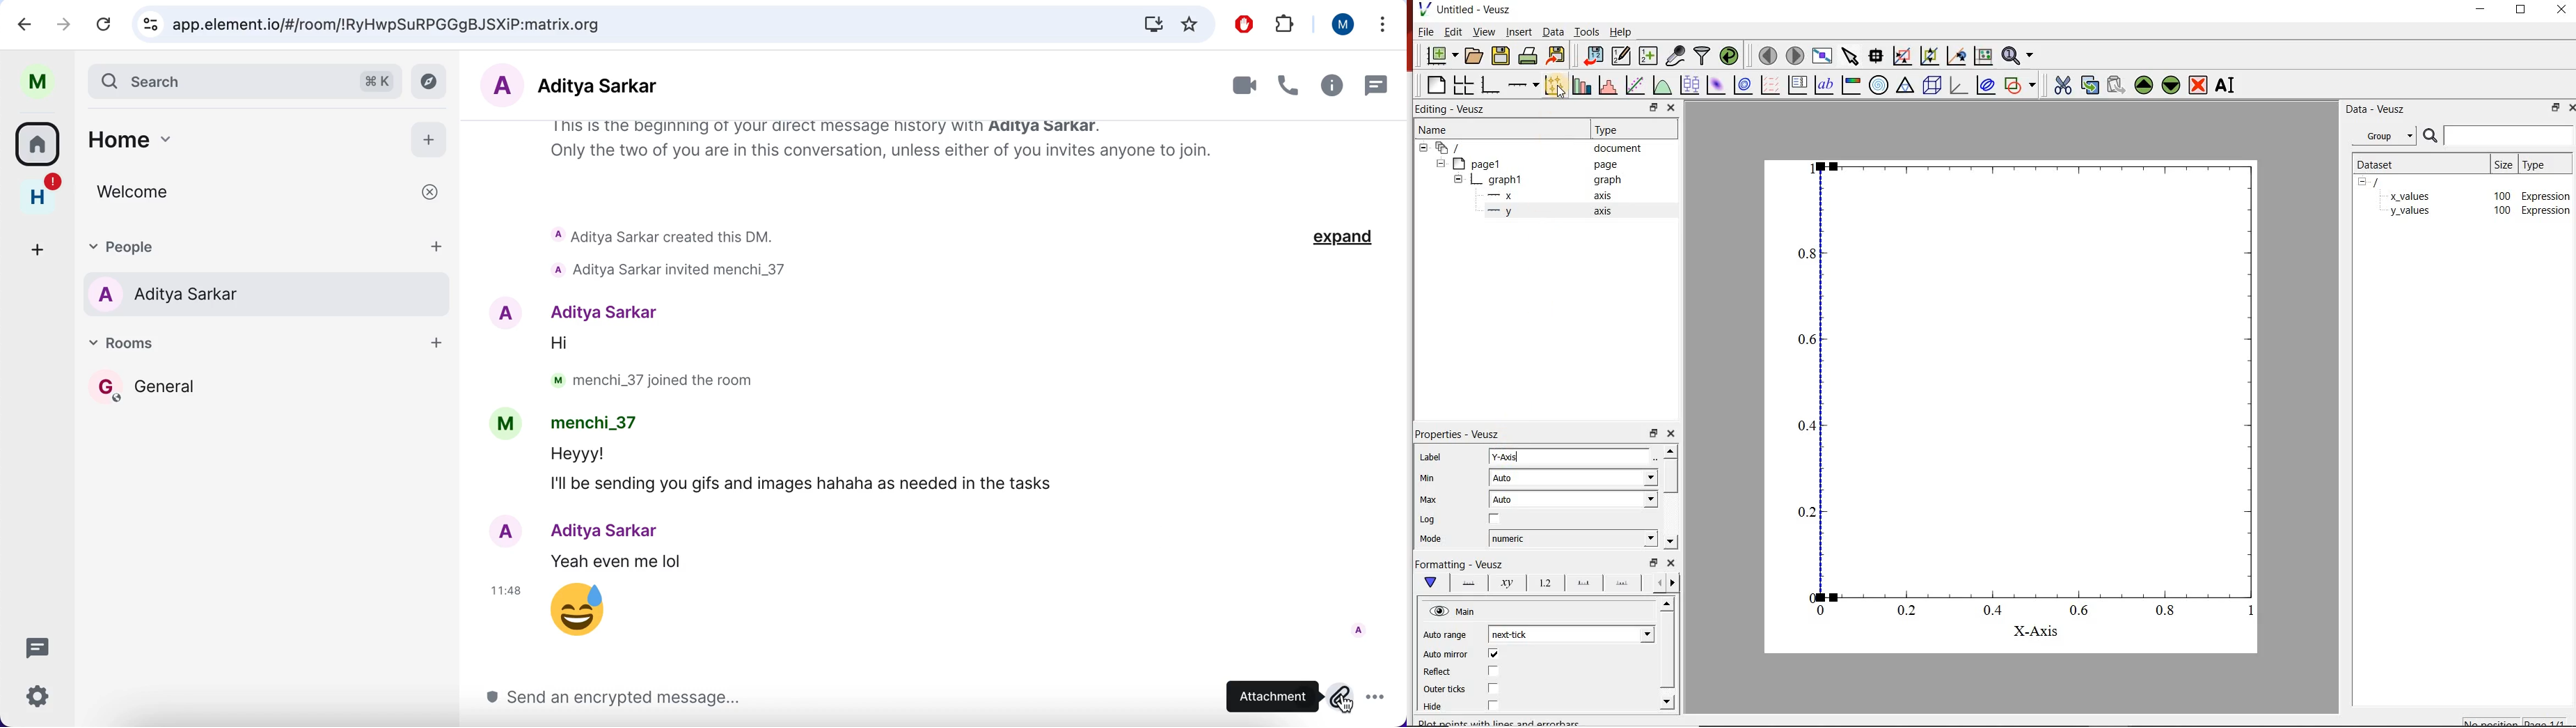  What do you see at coordinates (1490, 86) in the screenshot?
I see `bar graph` at bounding box center [1490, 86].